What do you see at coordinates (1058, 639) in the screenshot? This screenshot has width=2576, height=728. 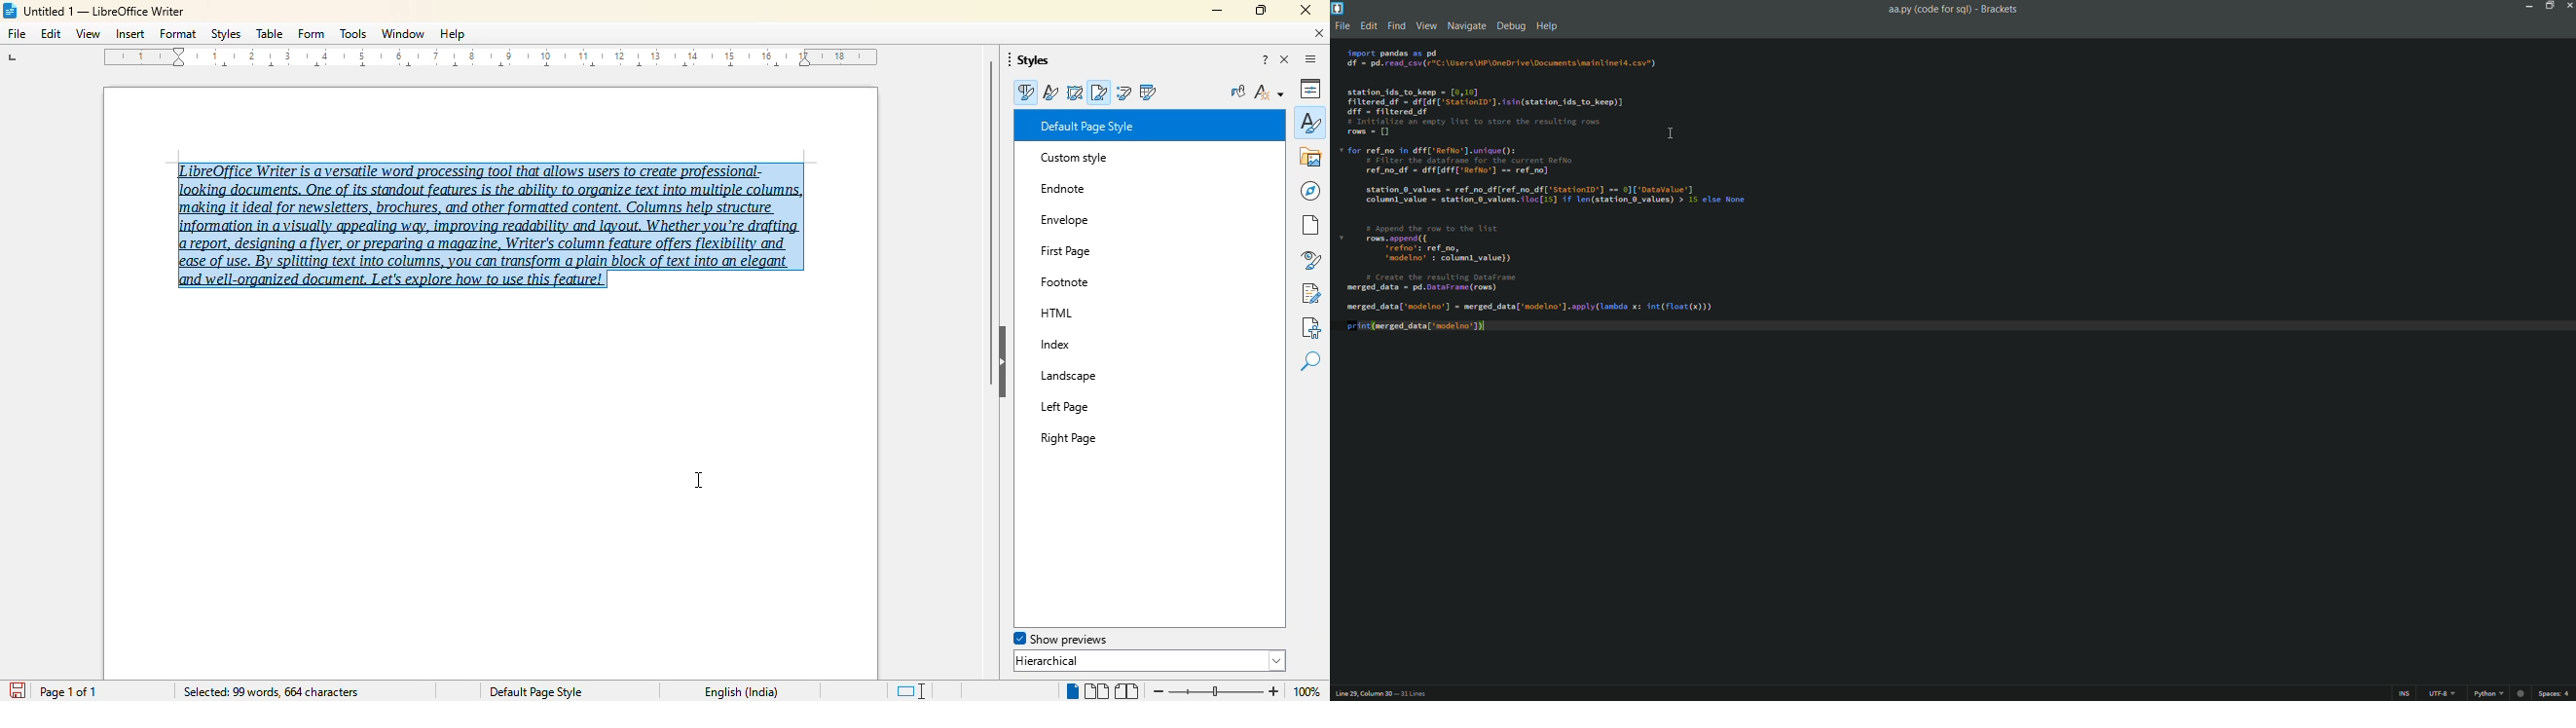 I see `show previews` at bounding box center [1058, 639].